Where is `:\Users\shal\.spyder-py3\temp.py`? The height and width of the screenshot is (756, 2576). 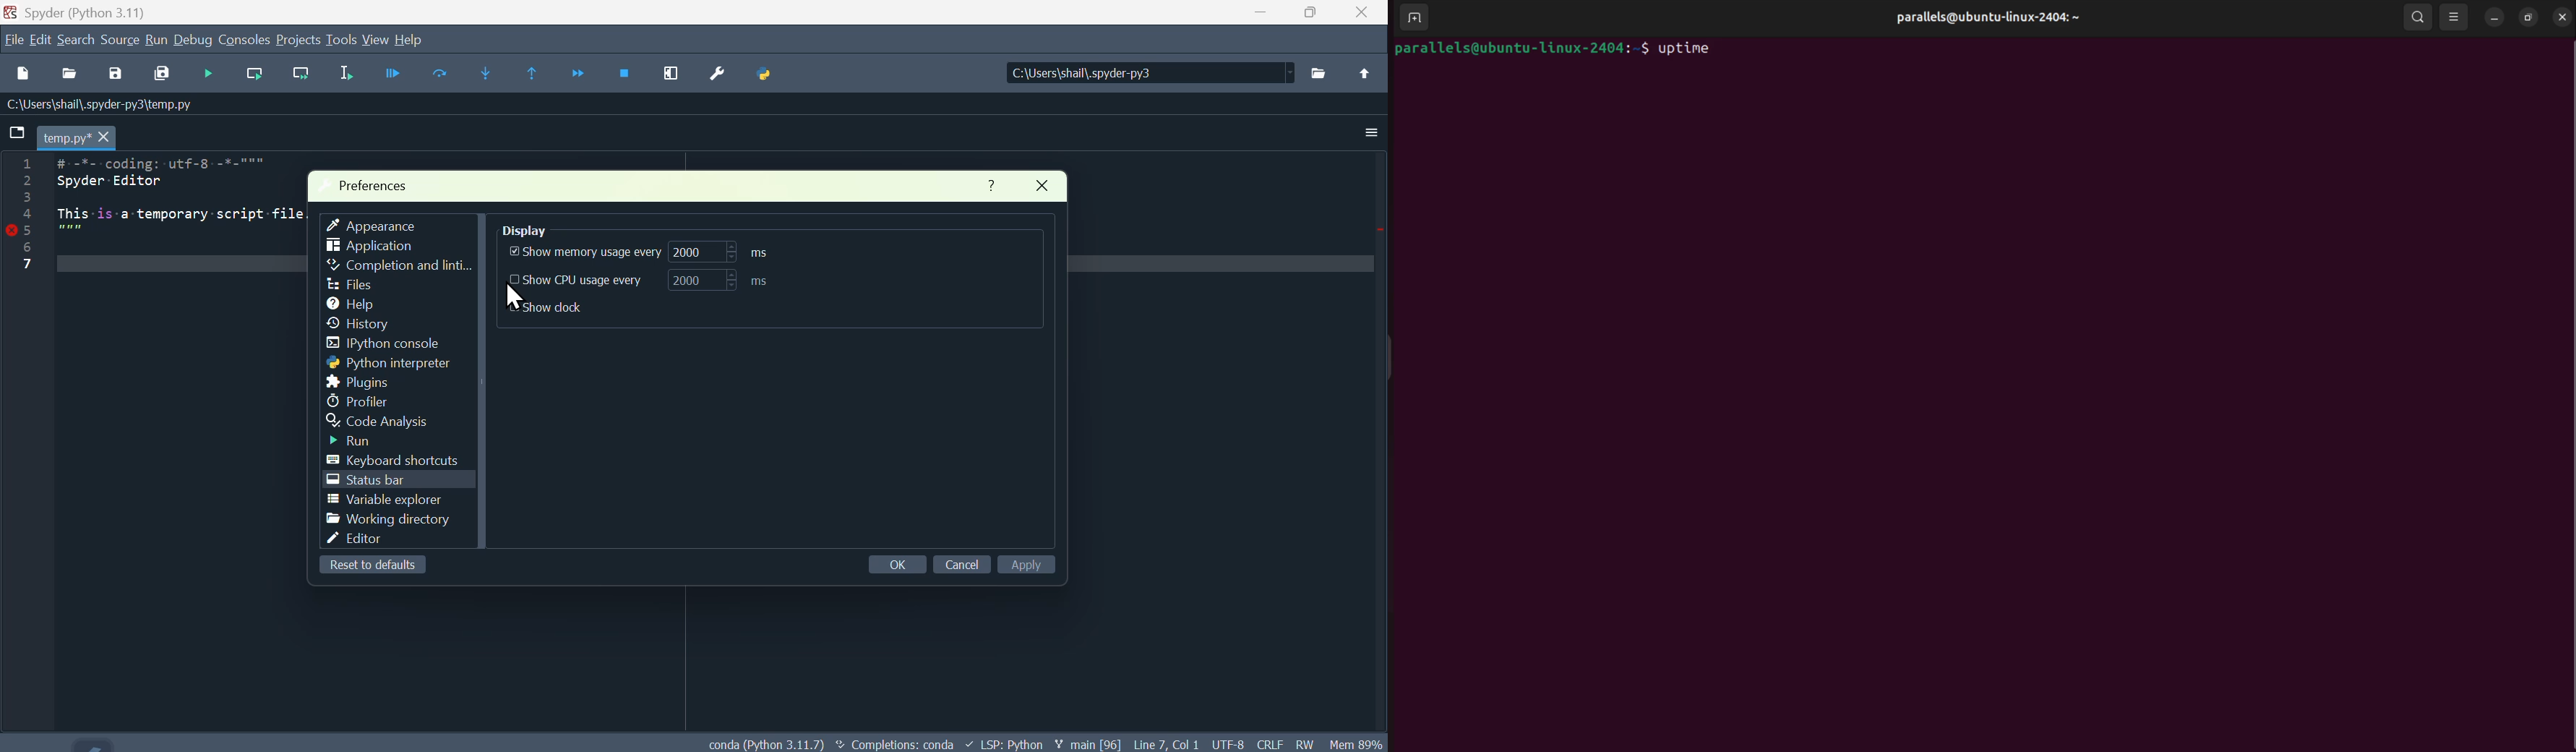 :\Users\shal\.spyder-py3\temp.py is located at coordinates (95, 106).